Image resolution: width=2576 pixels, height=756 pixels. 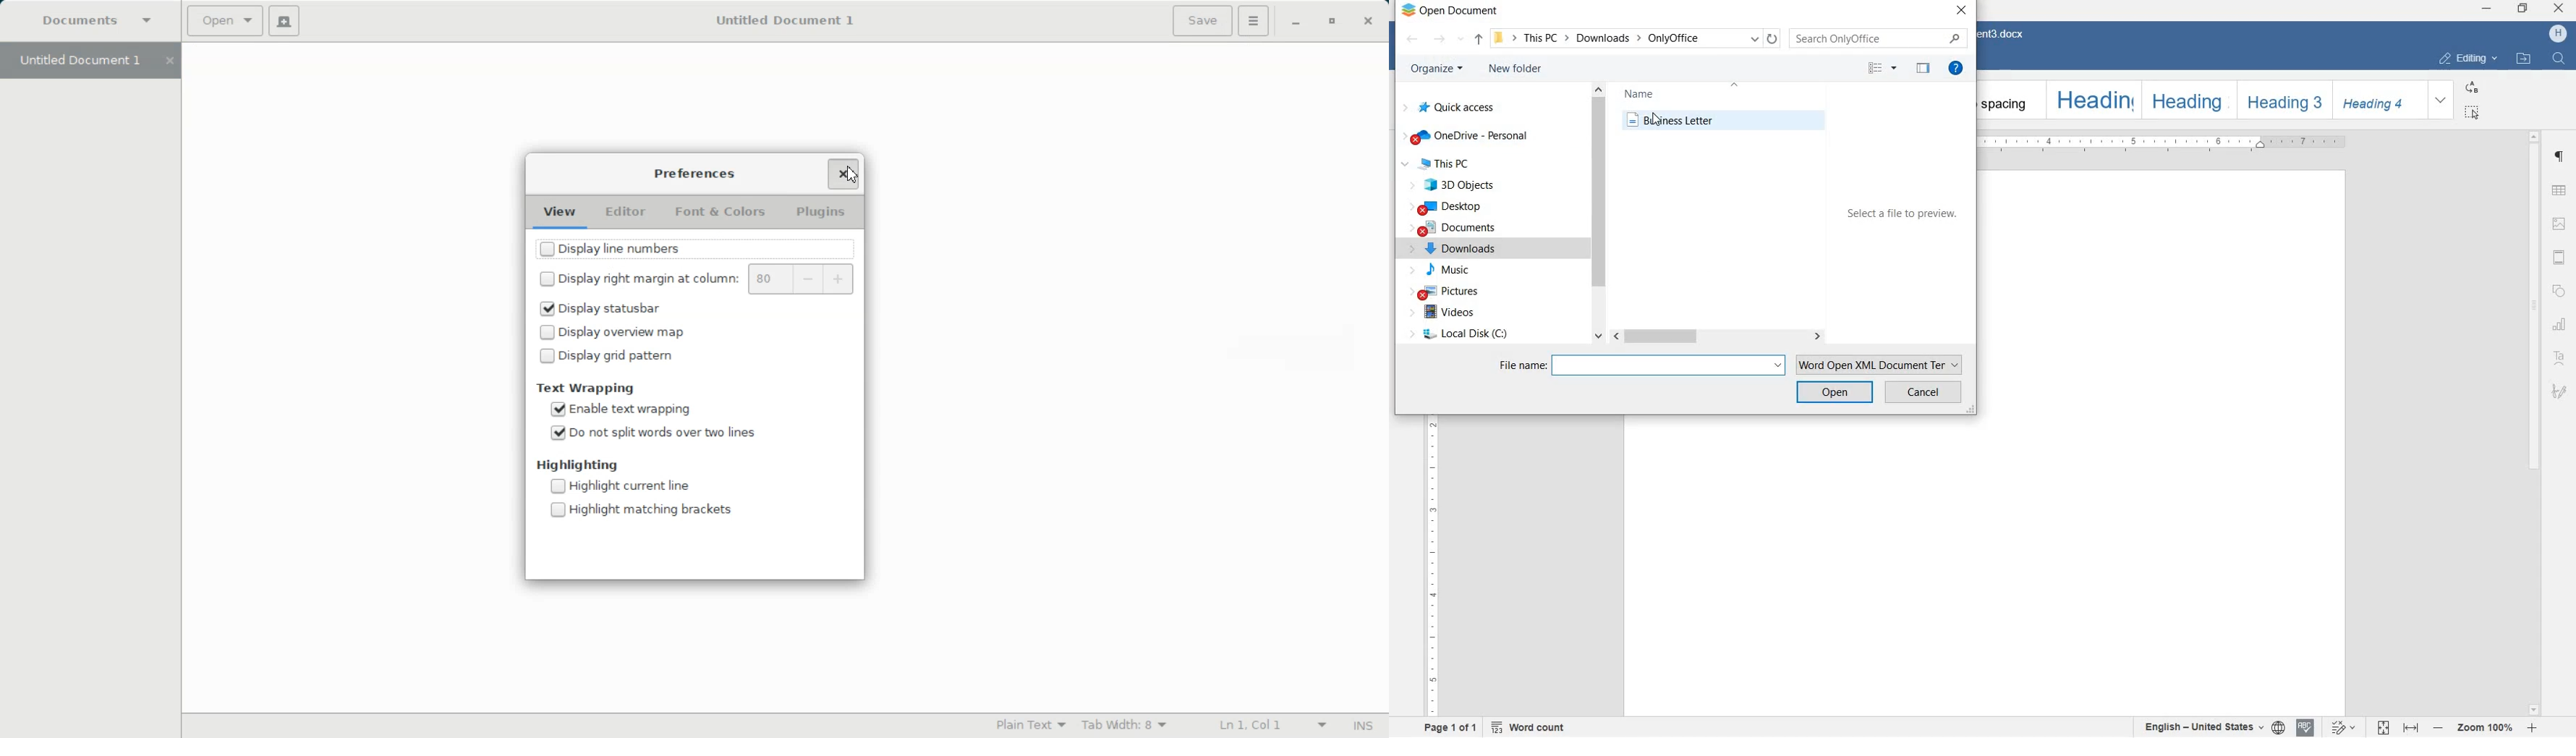 What do you see at coordinates (2306, 726) in the screenshot?
I see `spell check` at bounding box center [2306, 726].